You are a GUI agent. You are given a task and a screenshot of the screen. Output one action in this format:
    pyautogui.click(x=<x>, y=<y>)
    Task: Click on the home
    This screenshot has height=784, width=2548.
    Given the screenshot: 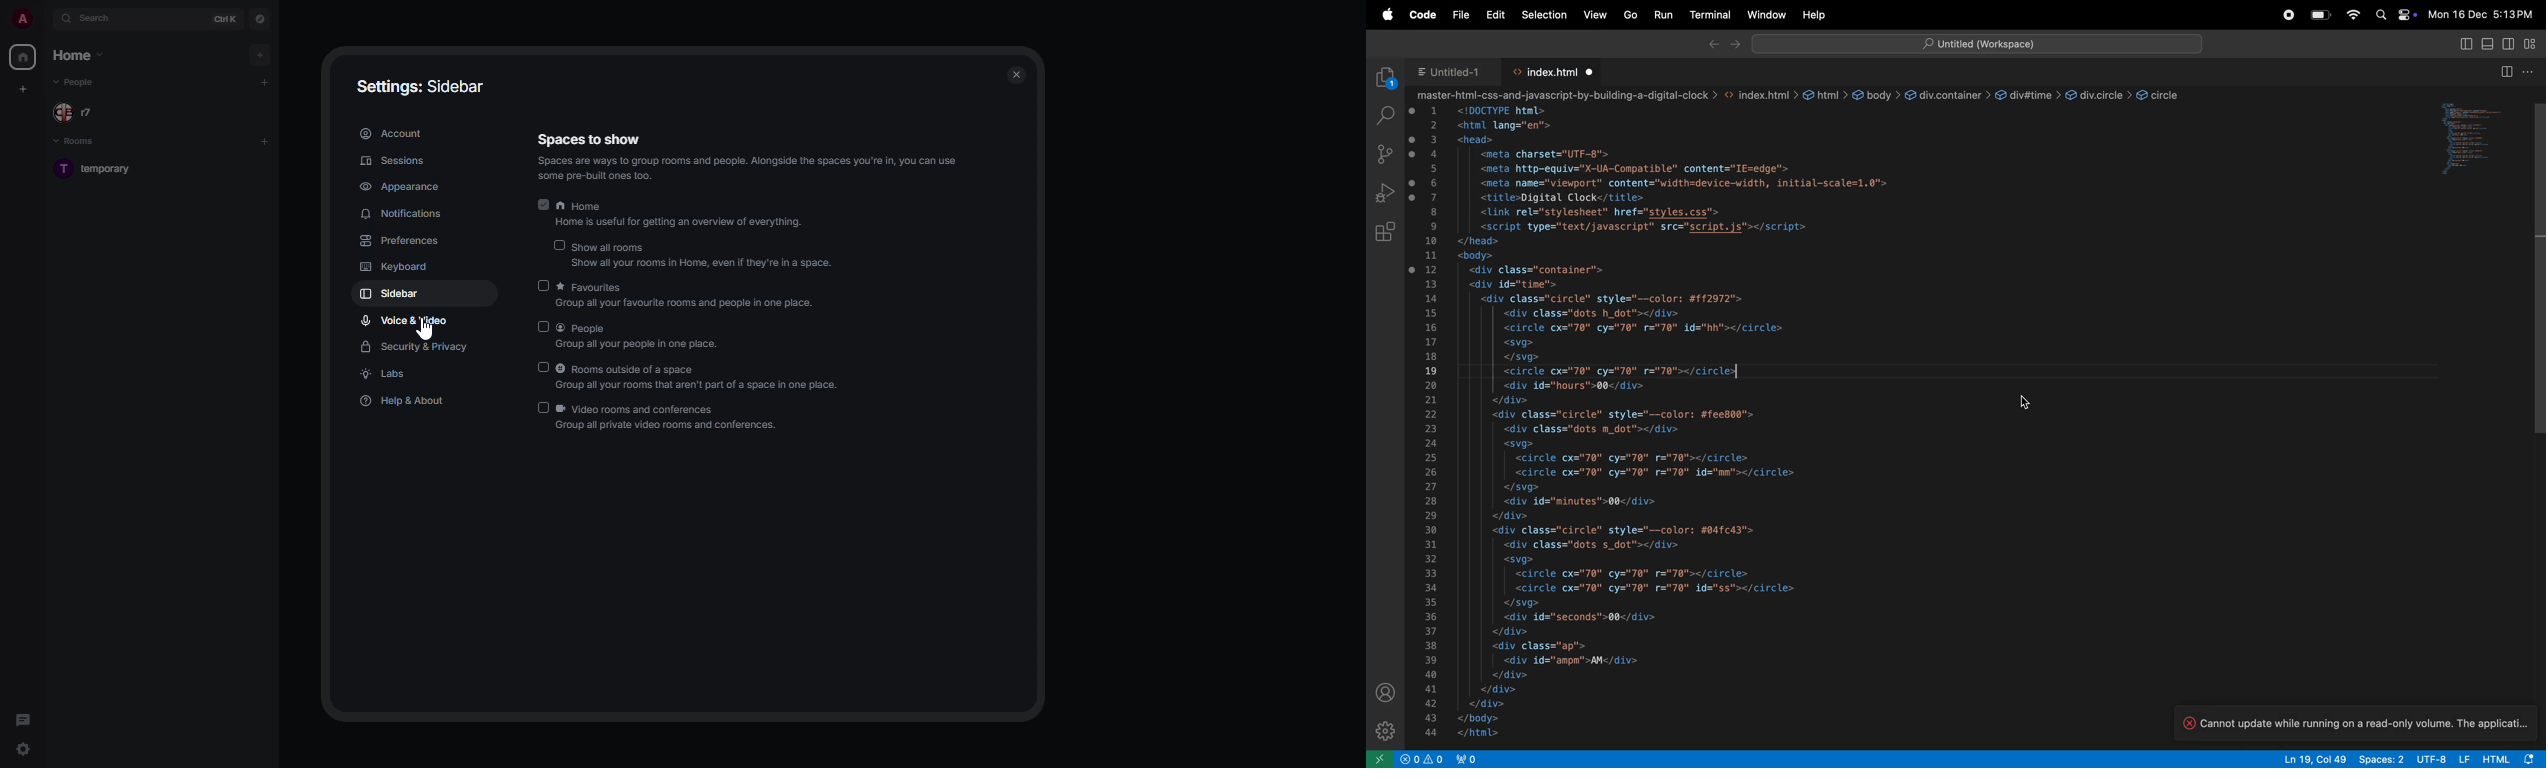 What is the action you would take?
    pyautogui.click(x=687, y=214)
    